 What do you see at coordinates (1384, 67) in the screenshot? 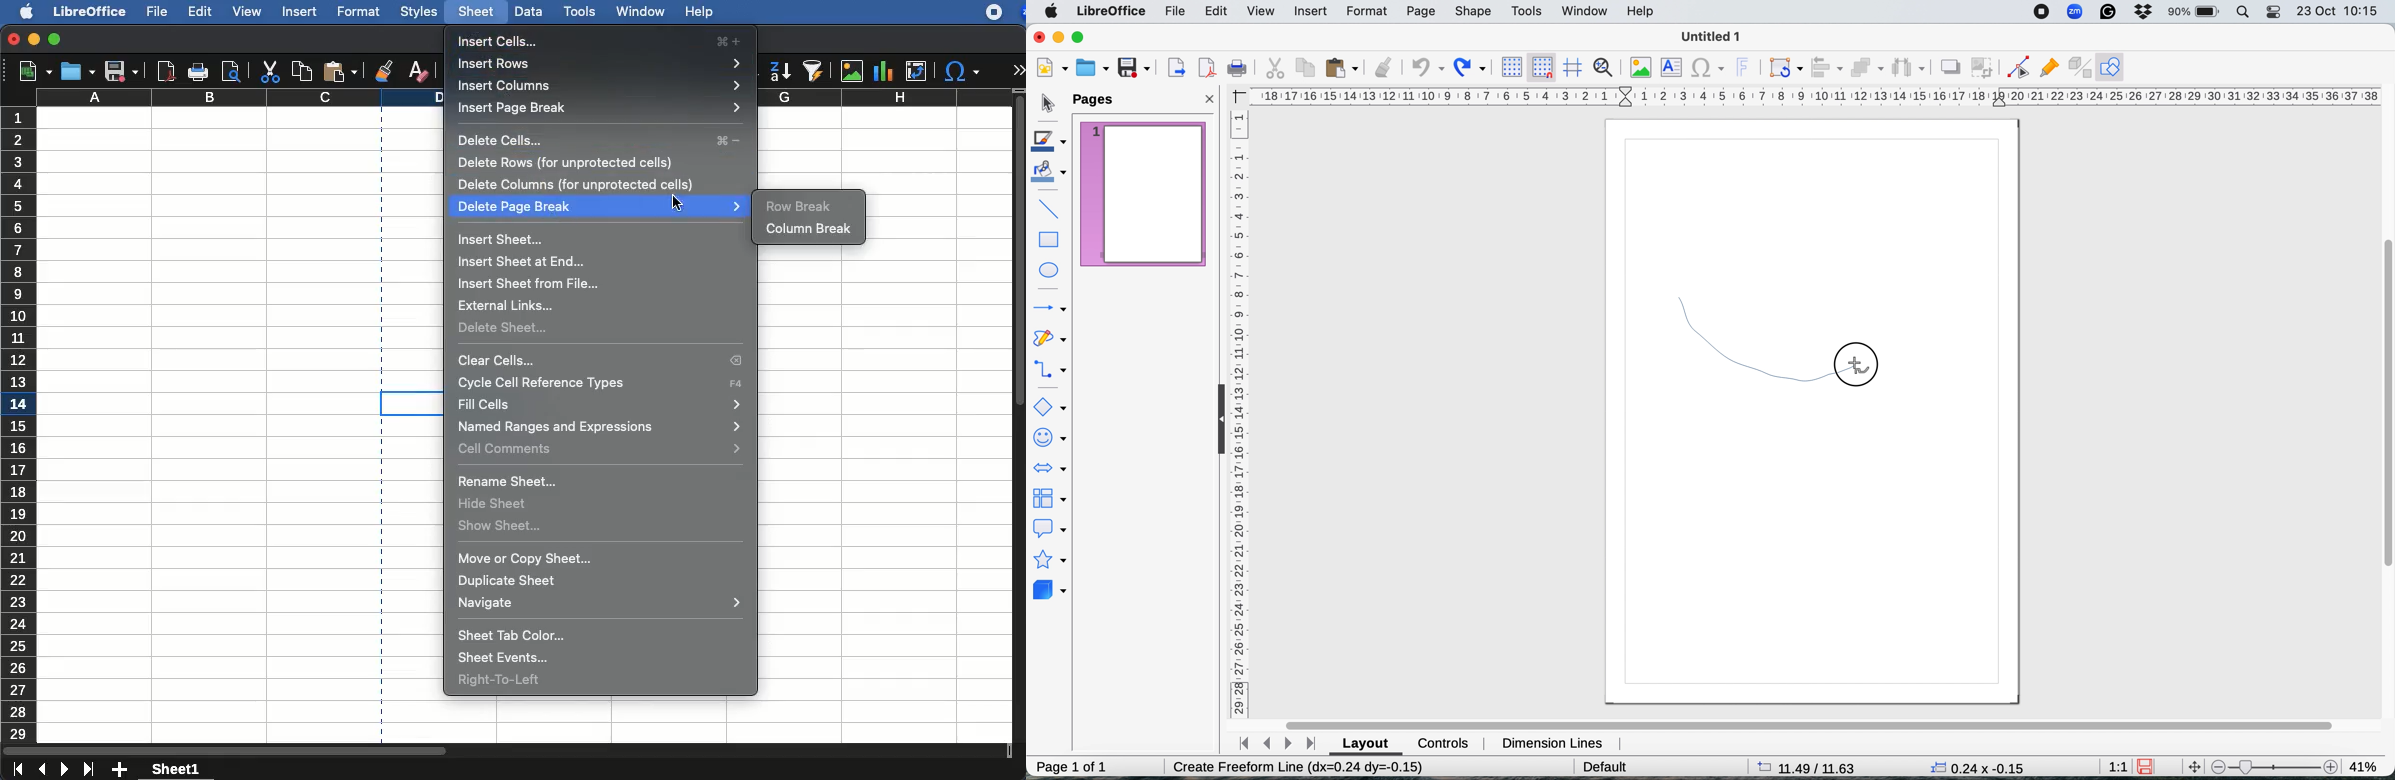
I see `clone formatting` at bounding box center [1384, 67].